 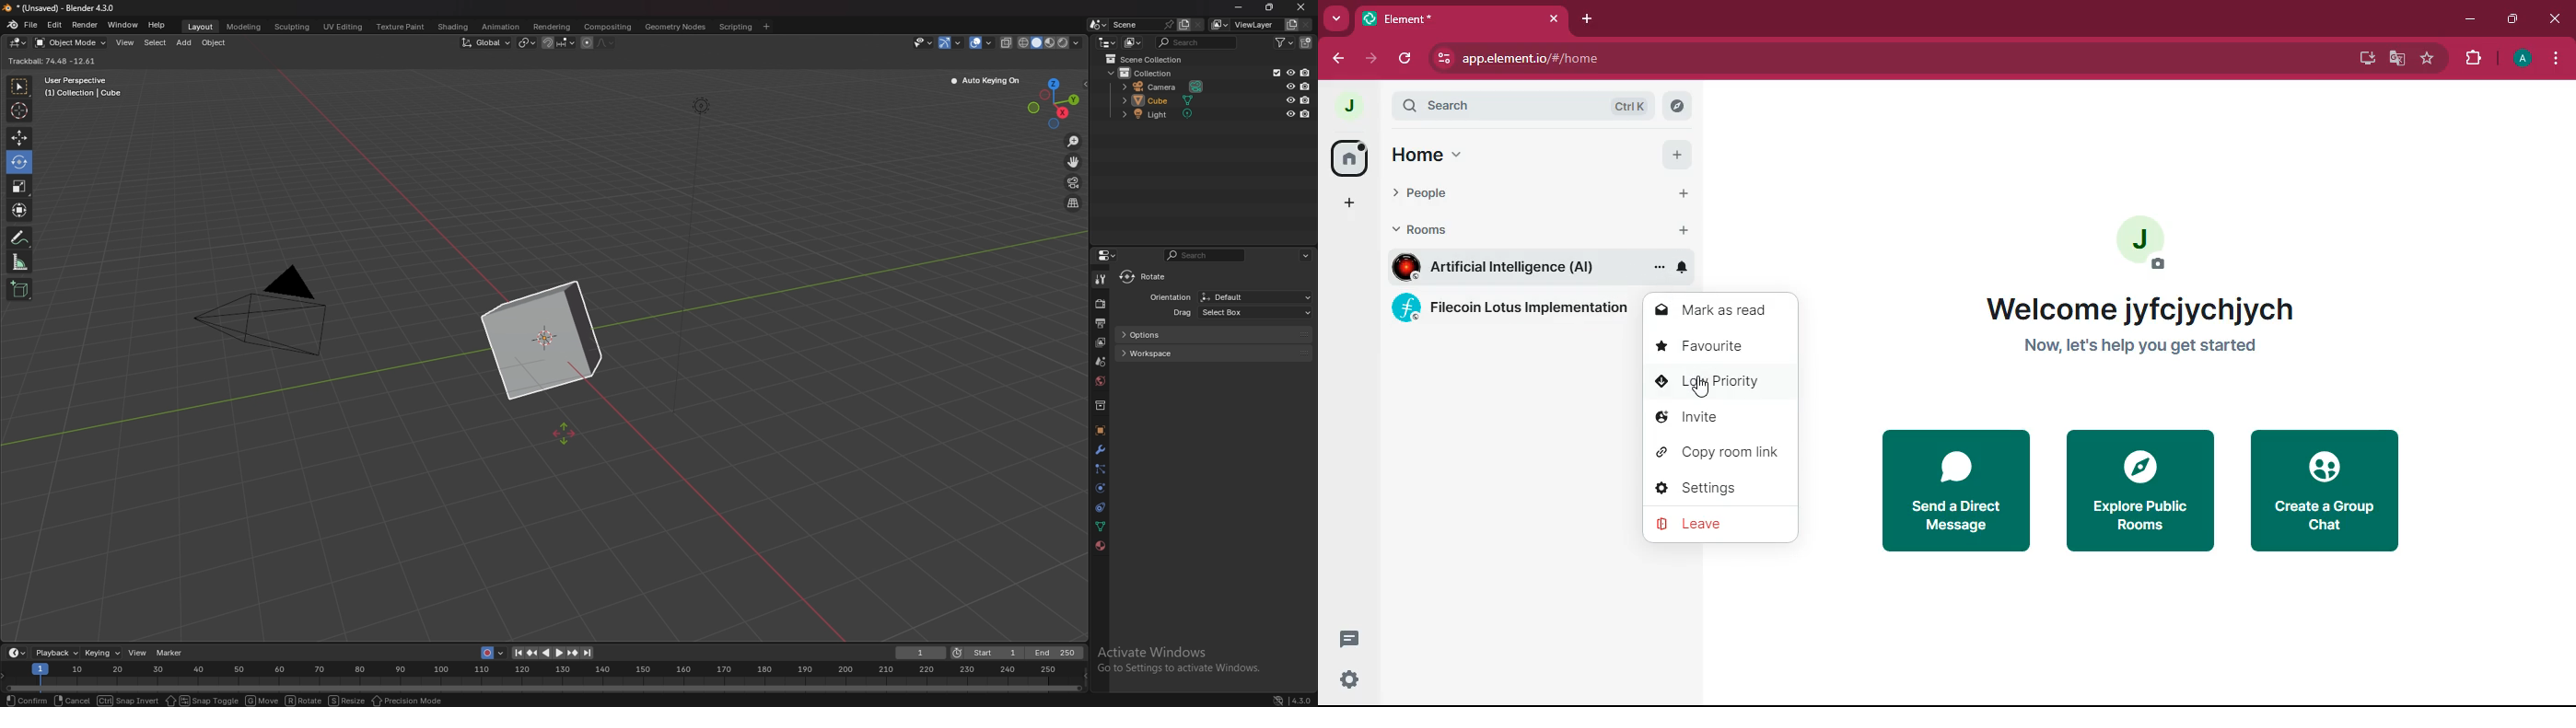 What do you see at coordinates (1110, 255) in the screenshot?
I see `editor type` at bounding box center [1110, 255].